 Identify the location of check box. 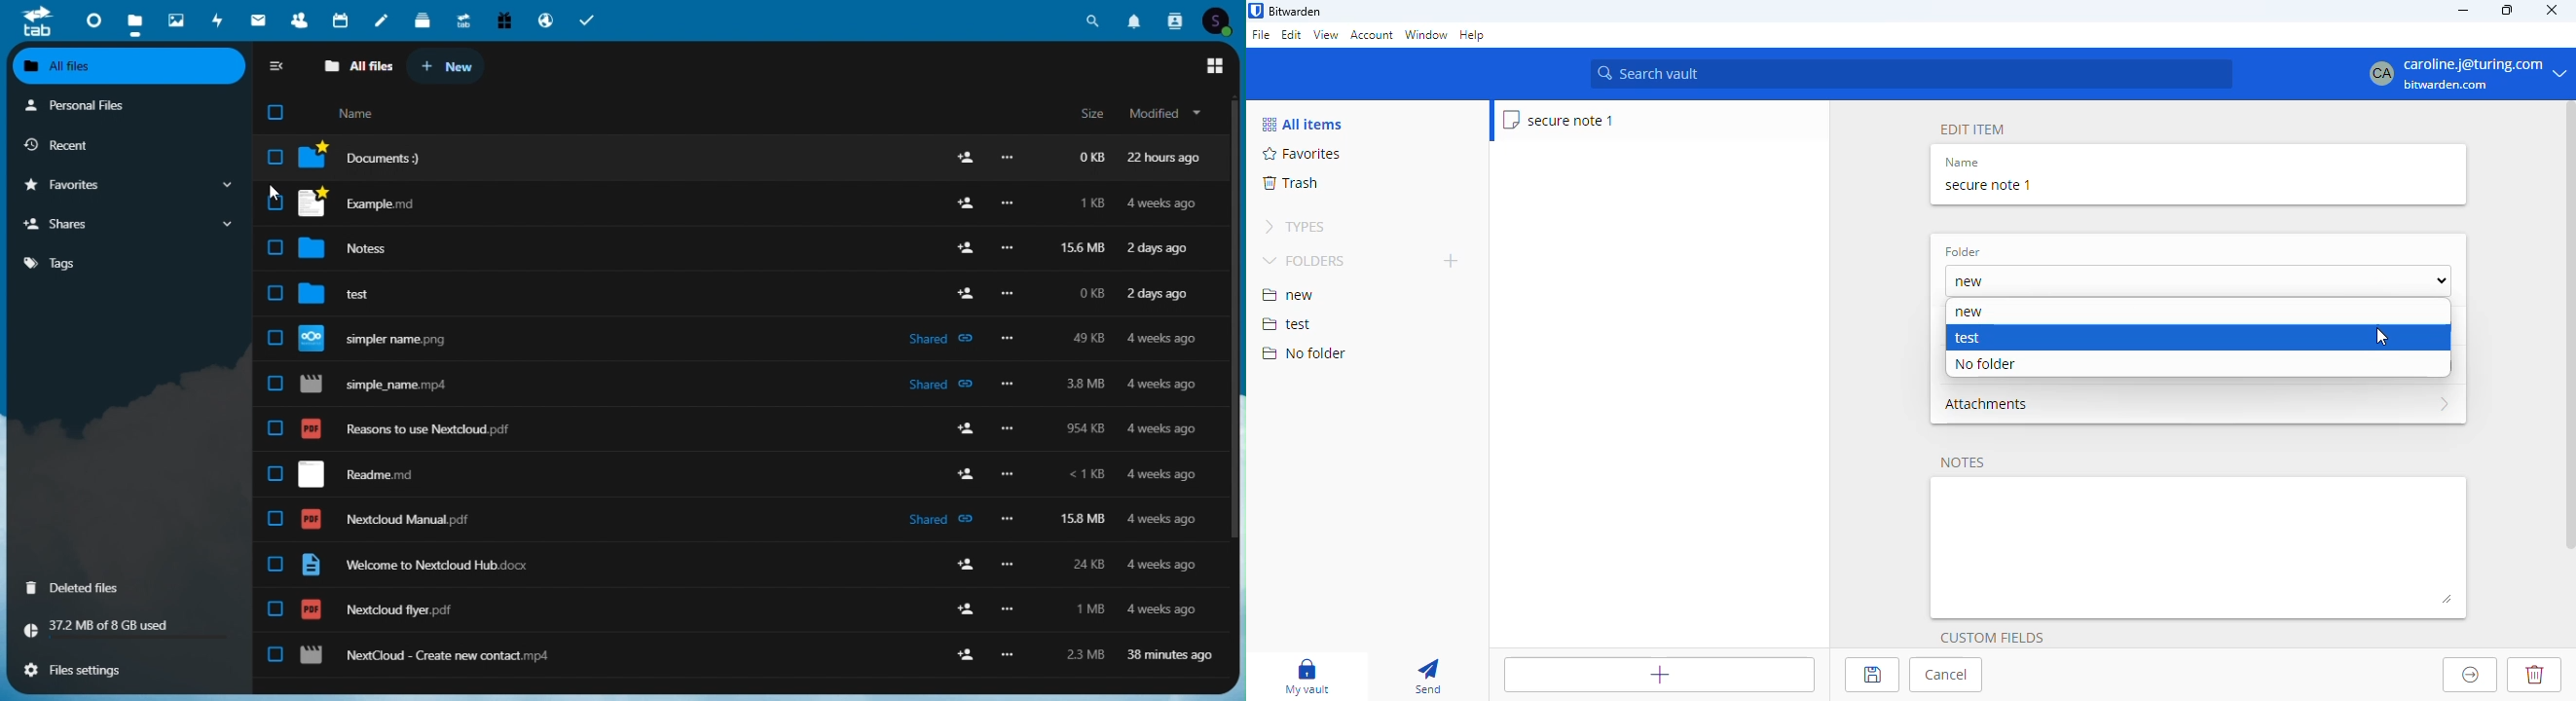
(273, 337).